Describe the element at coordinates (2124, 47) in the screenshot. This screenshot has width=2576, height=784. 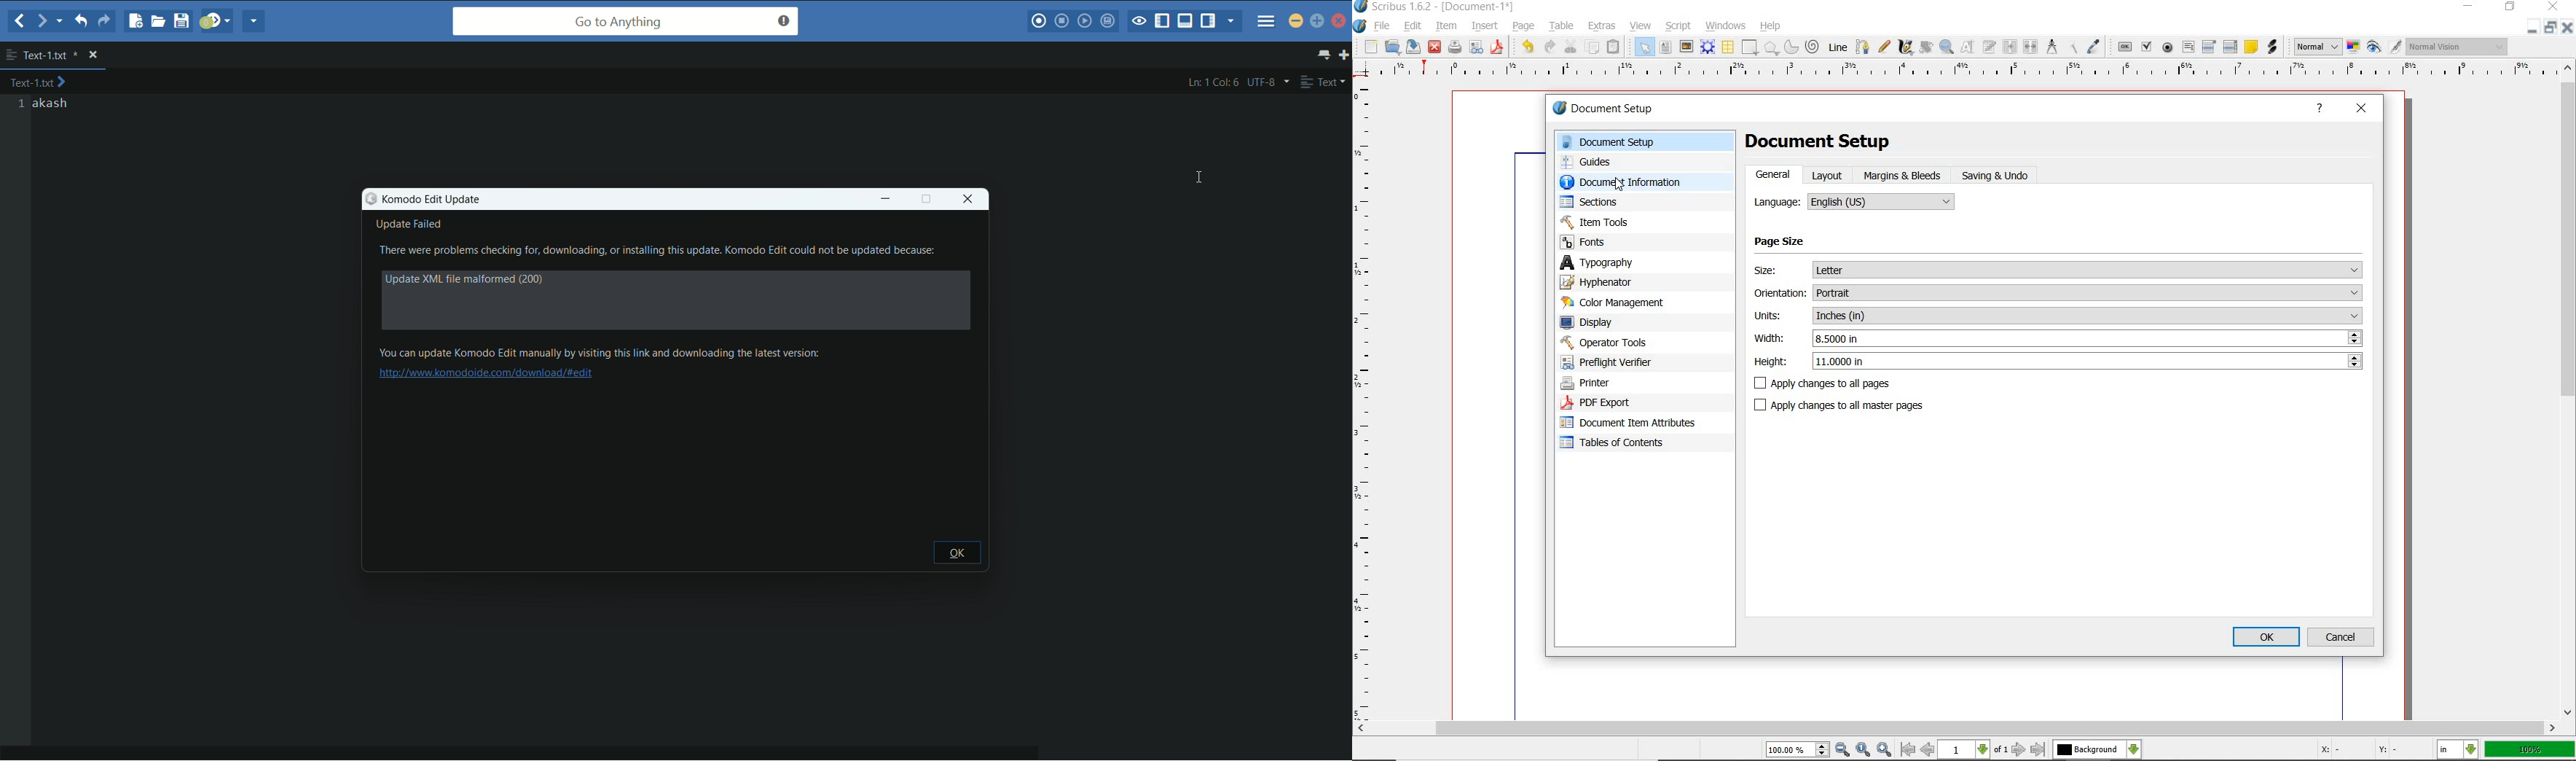
I see `pdf push button` at that location.